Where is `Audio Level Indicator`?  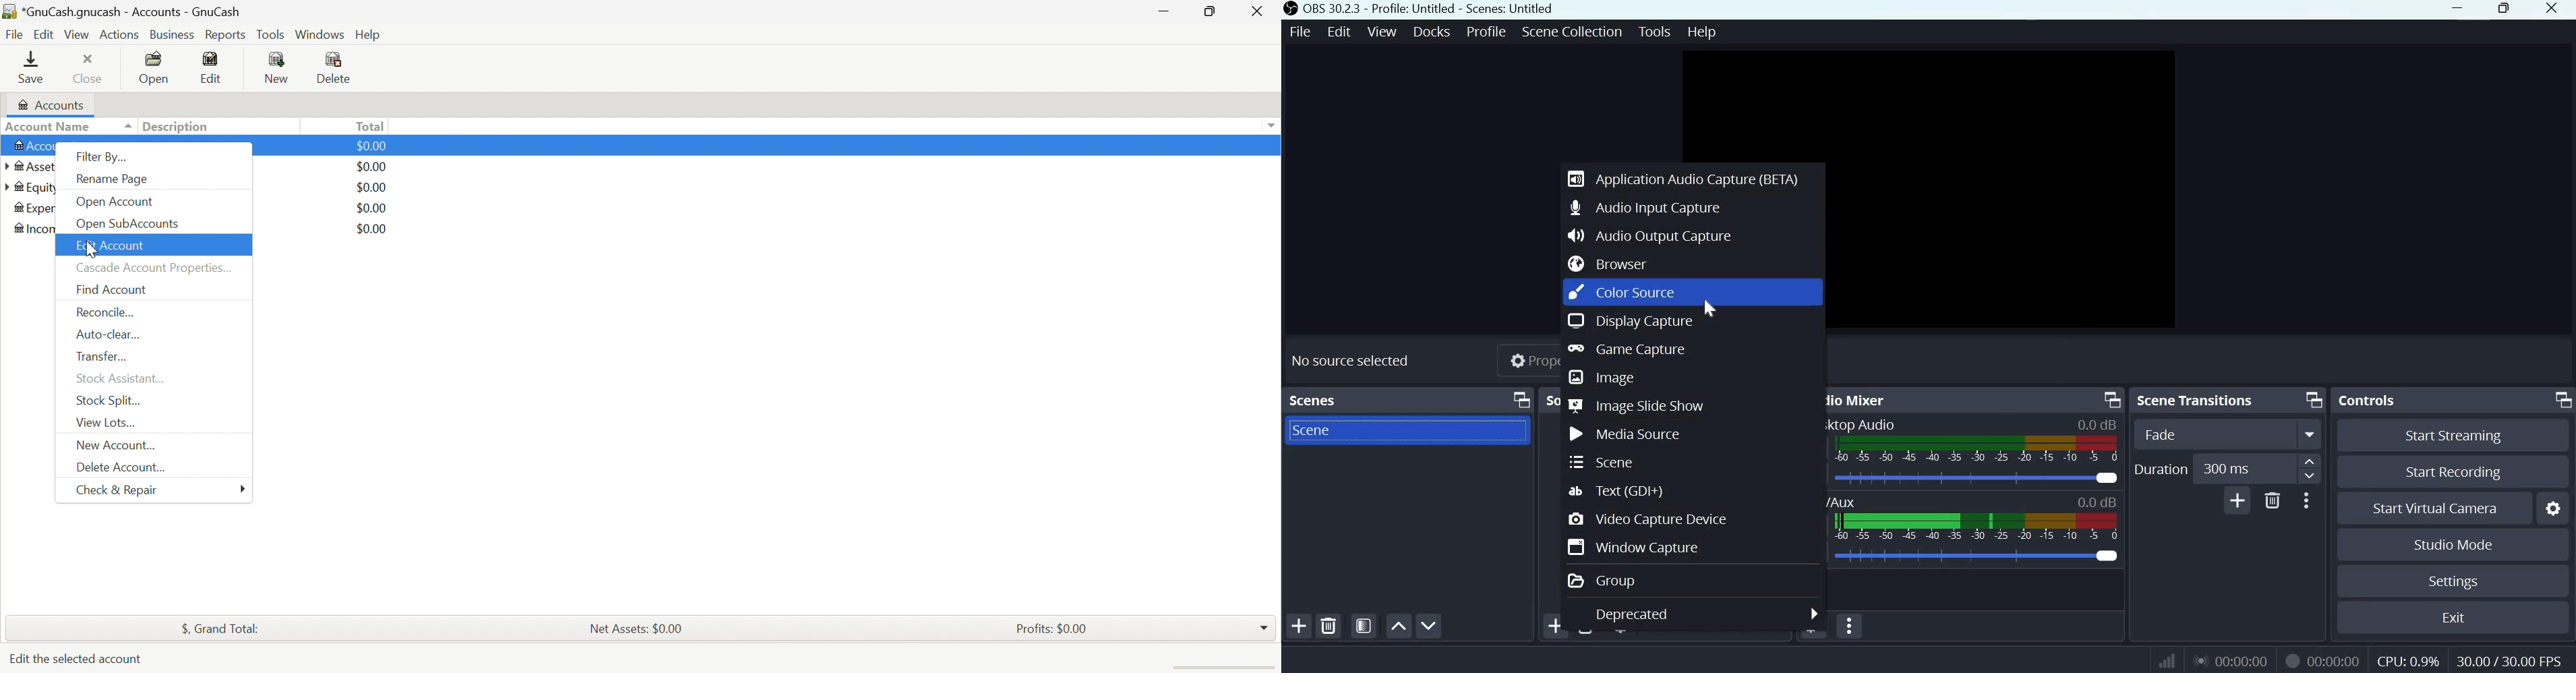 Audio Level Indicator is located at coordinates (2097, 502).